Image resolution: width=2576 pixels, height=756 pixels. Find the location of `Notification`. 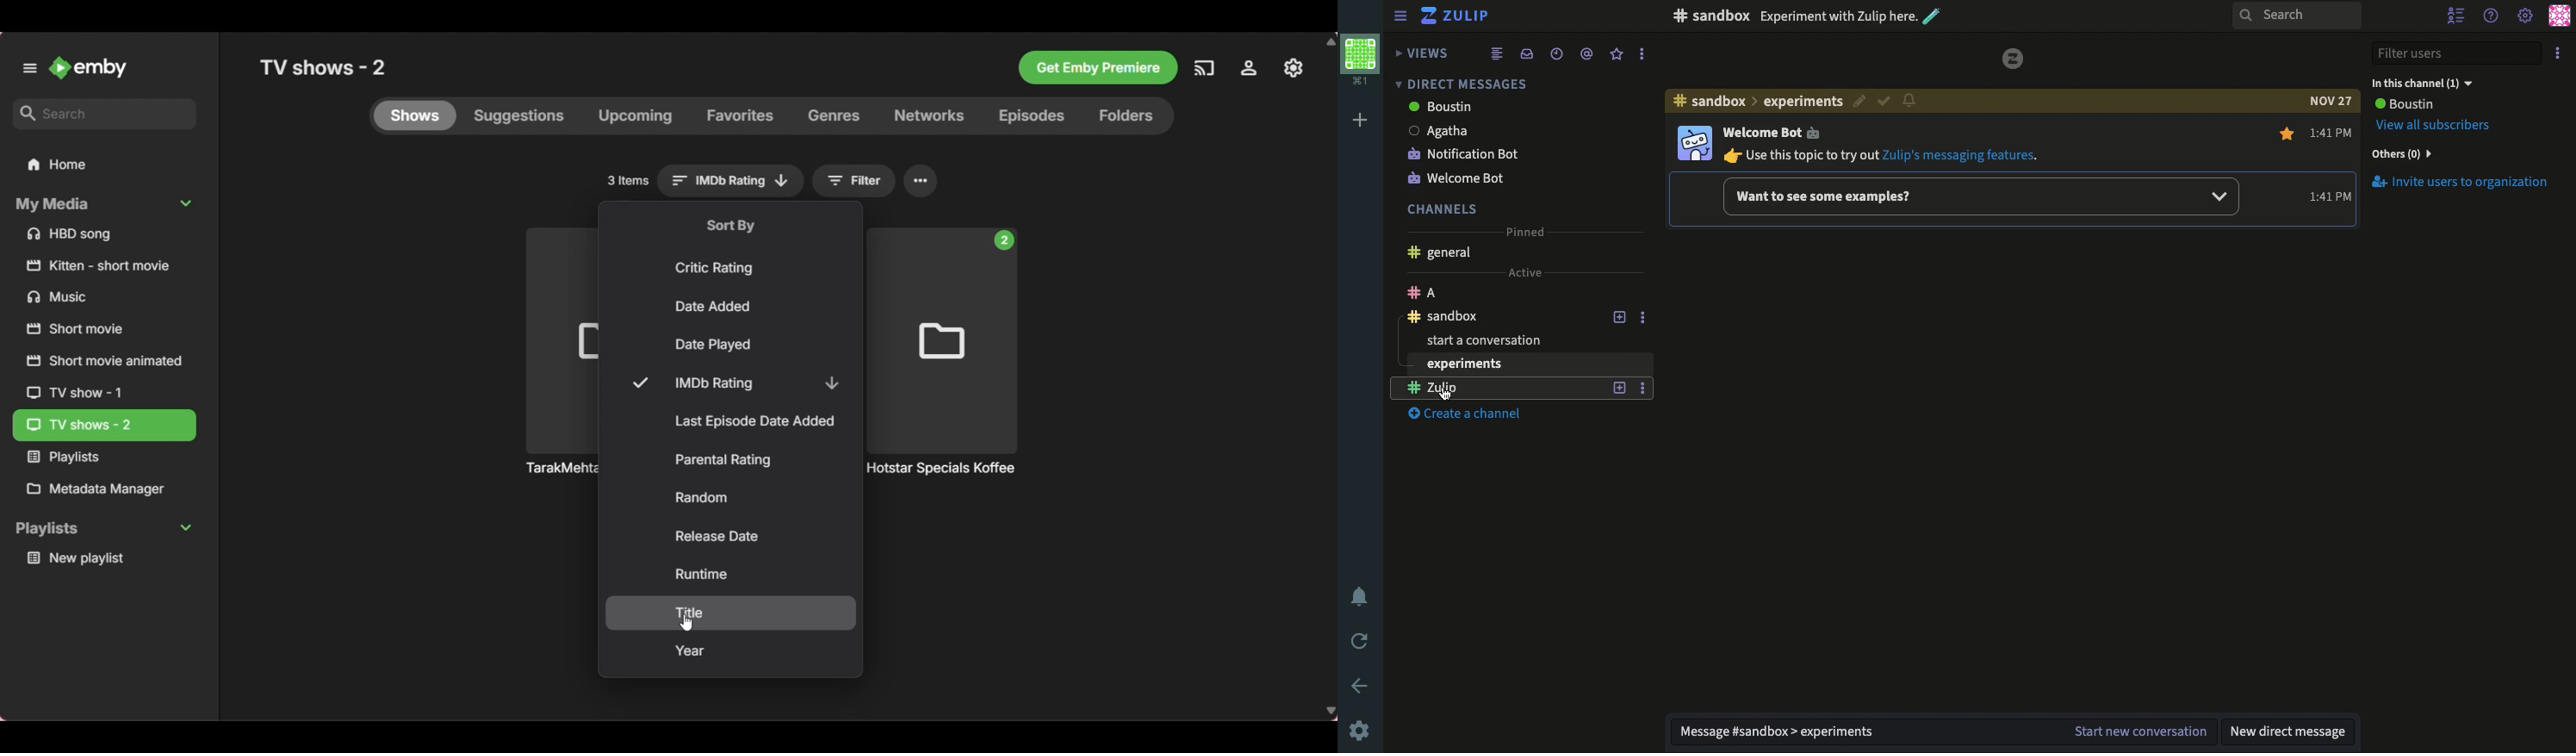

Notification is located at coordinates (1955, 99).